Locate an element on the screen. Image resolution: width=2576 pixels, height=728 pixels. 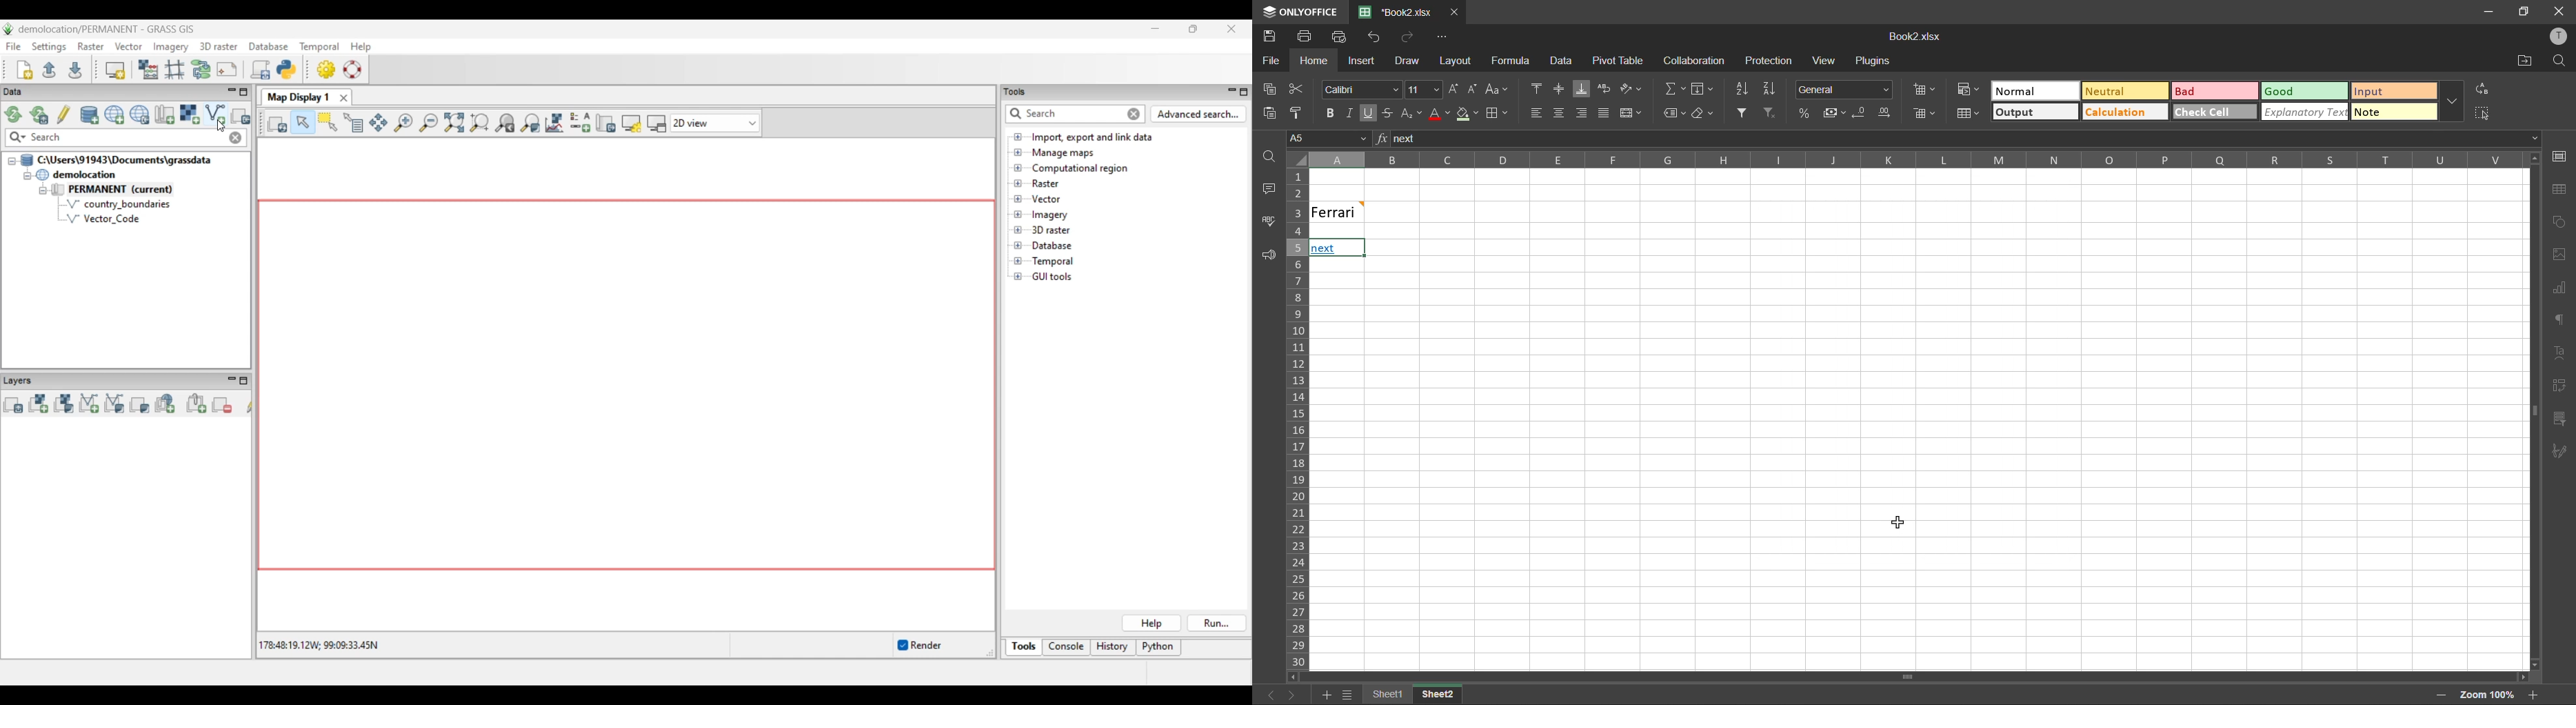
fields is located at coordinates (1702, 90).